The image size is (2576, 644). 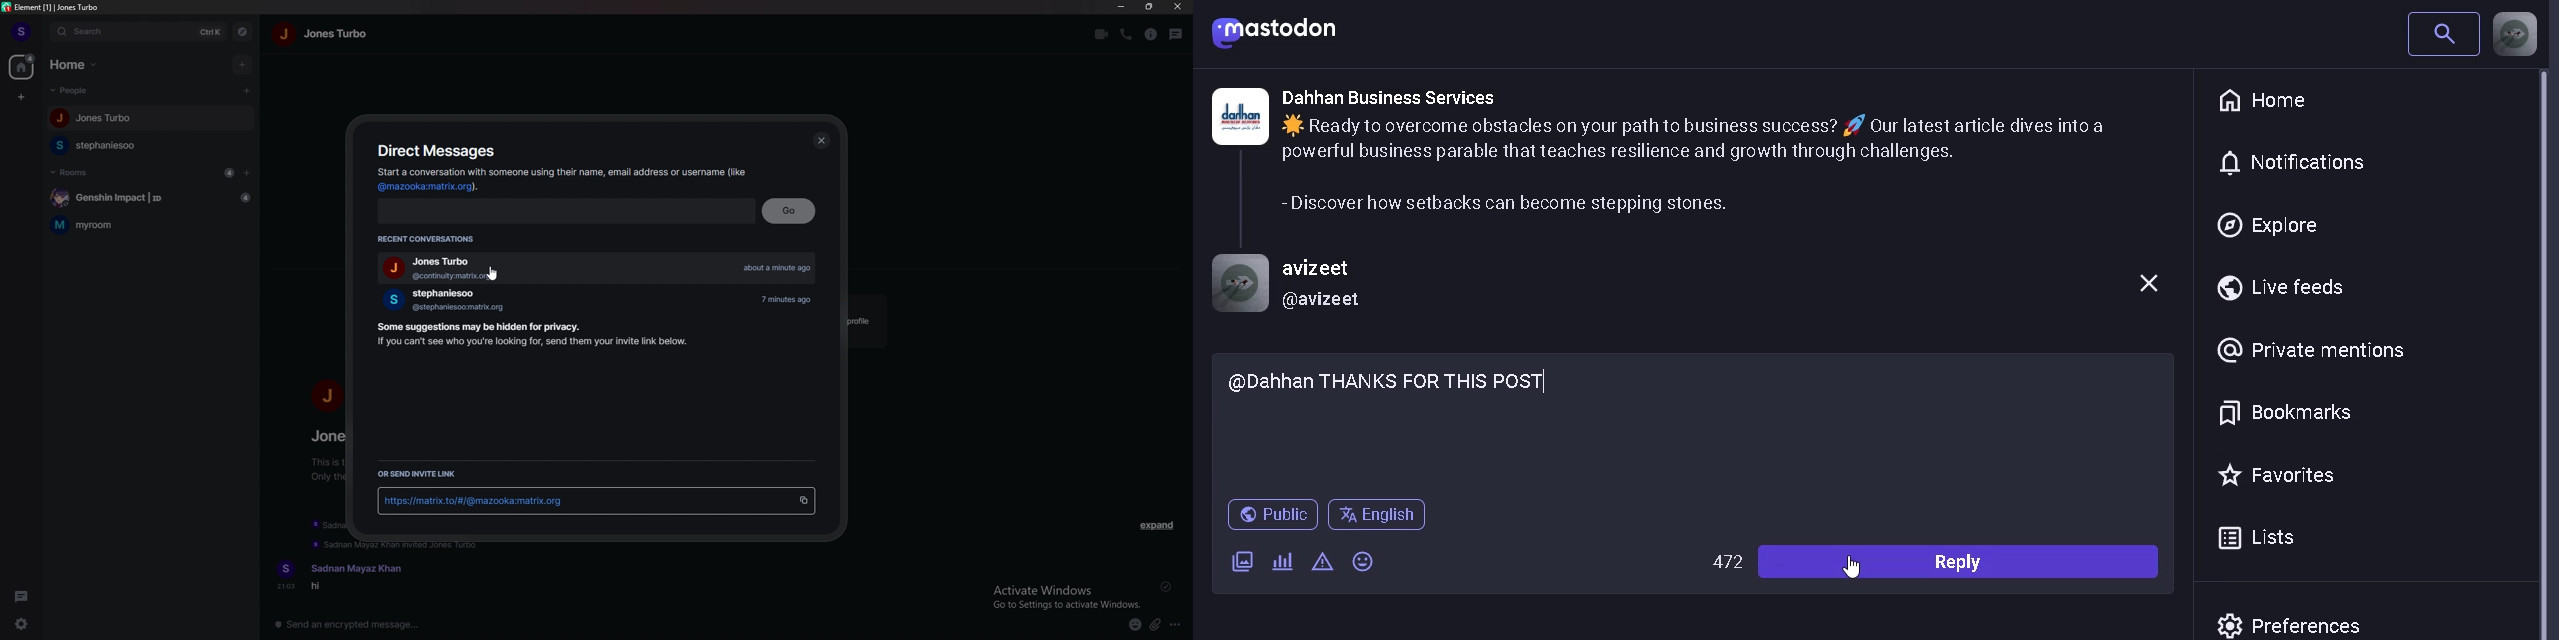 I want to click on 4, so click(x=229, y=173).